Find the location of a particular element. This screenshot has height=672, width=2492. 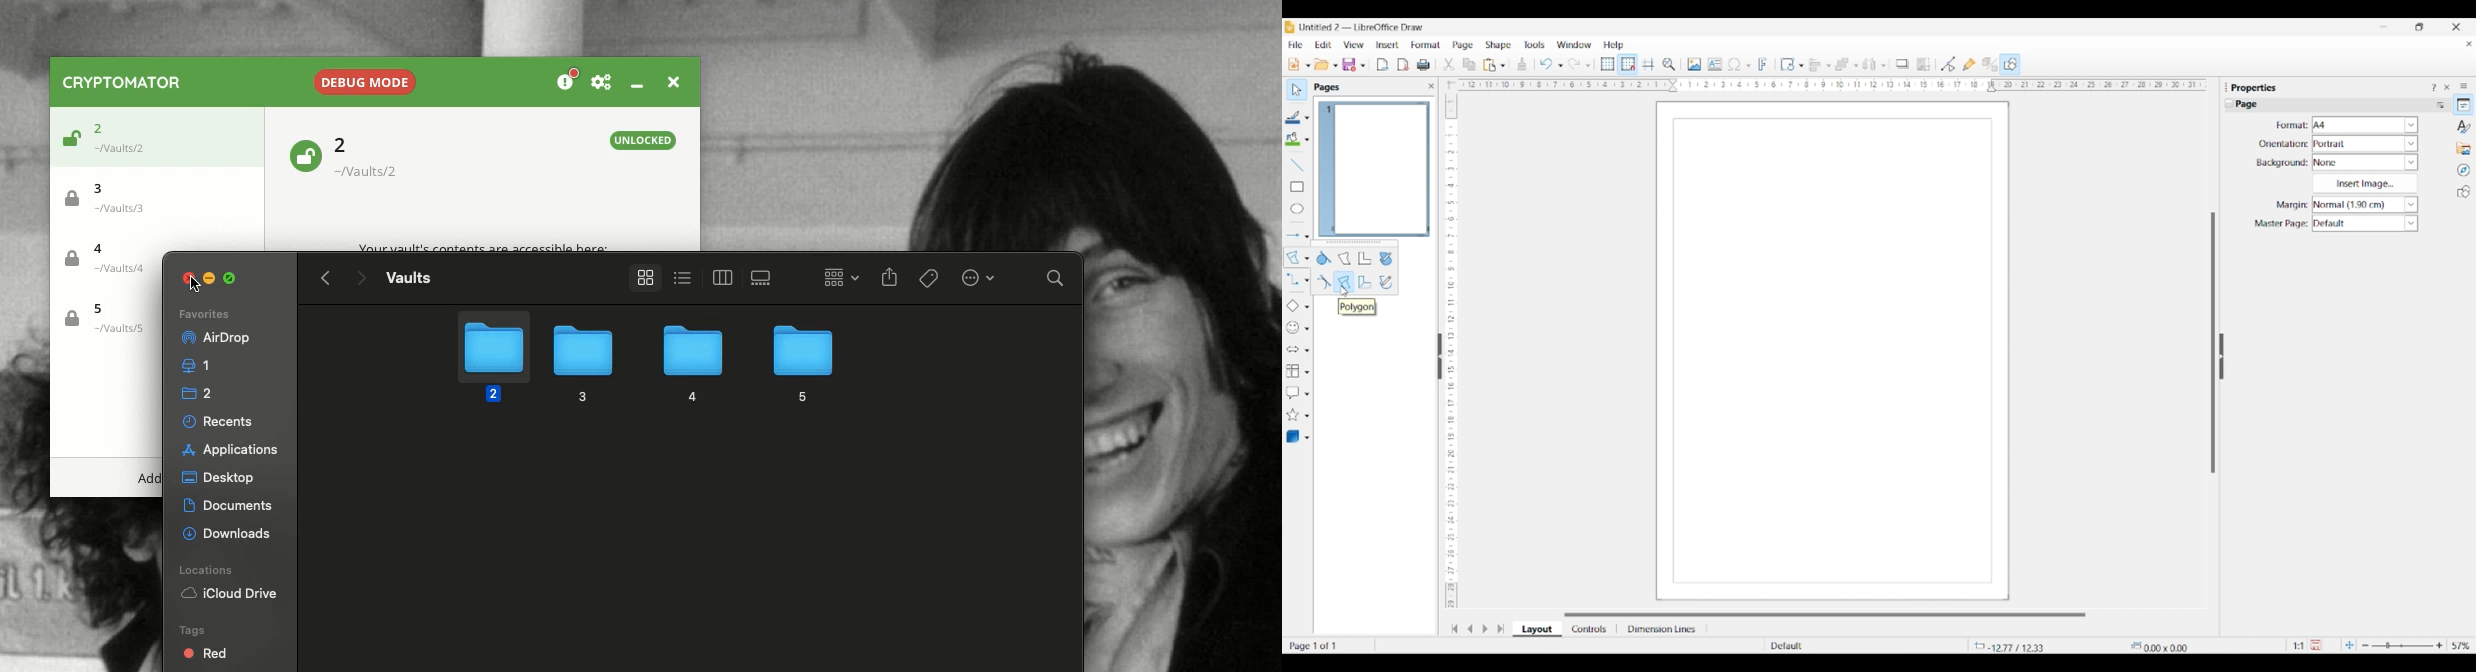

Cryptomator is located at coordinates (123, 82).